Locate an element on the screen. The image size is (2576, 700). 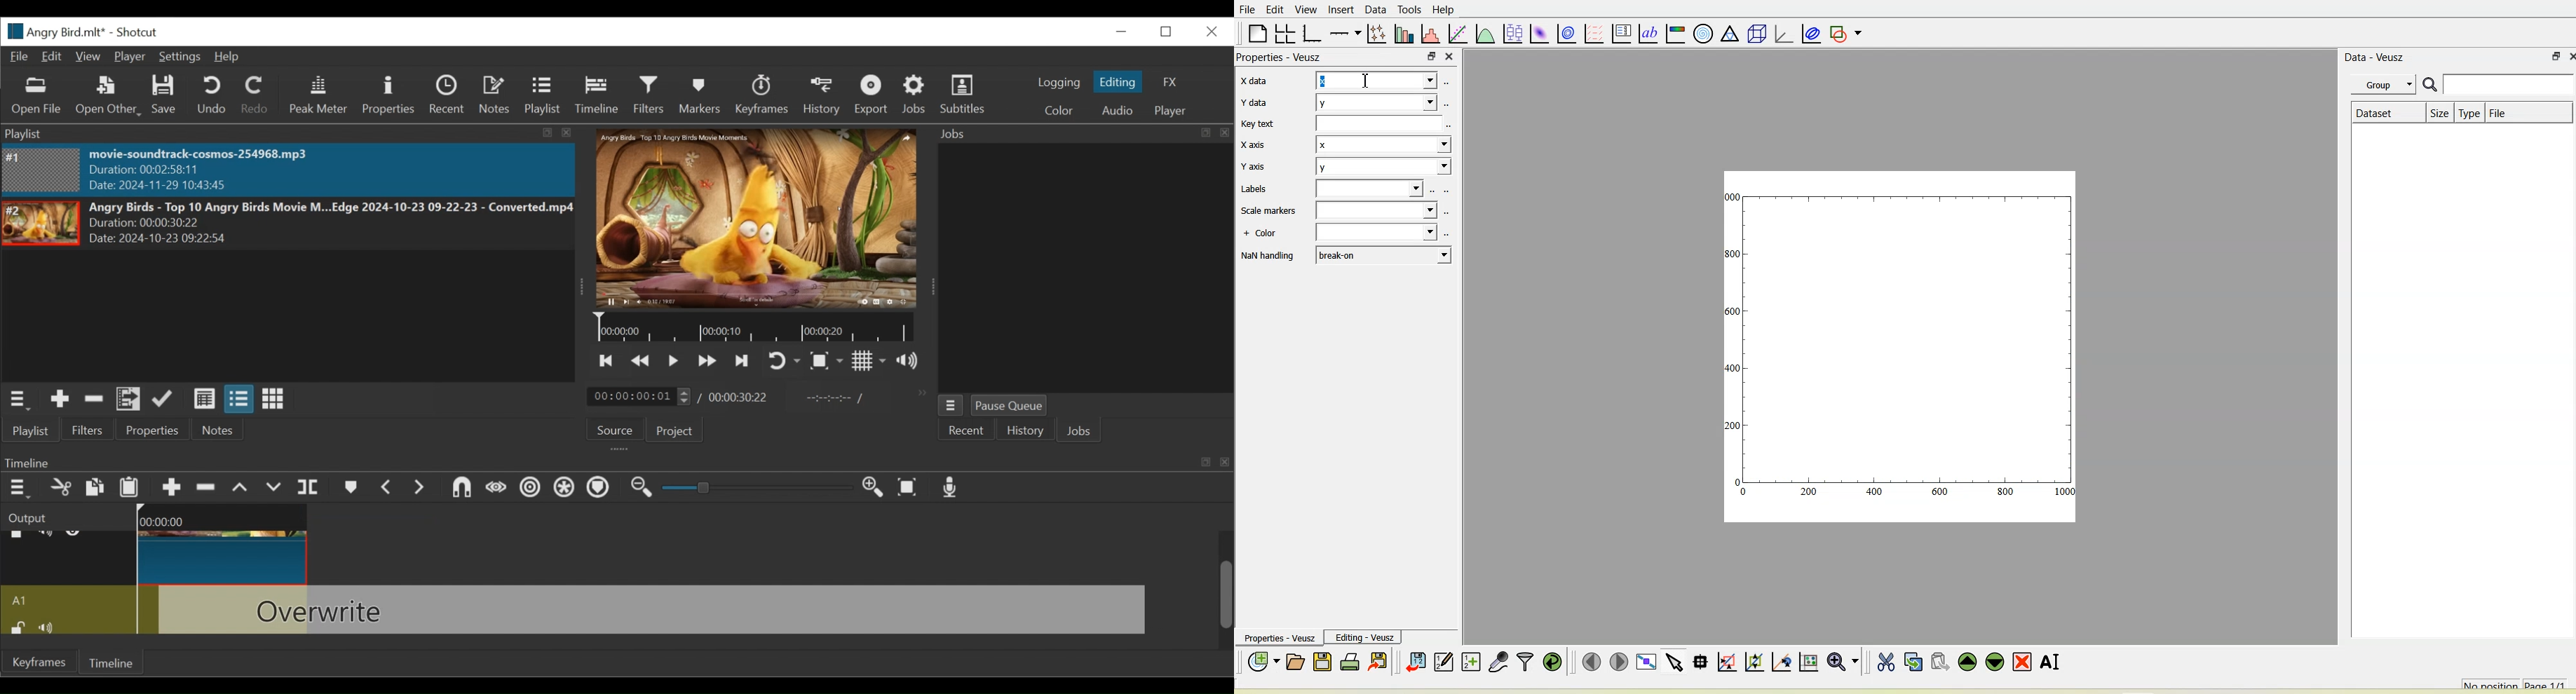
Notes is located at coordinates (217, 431).